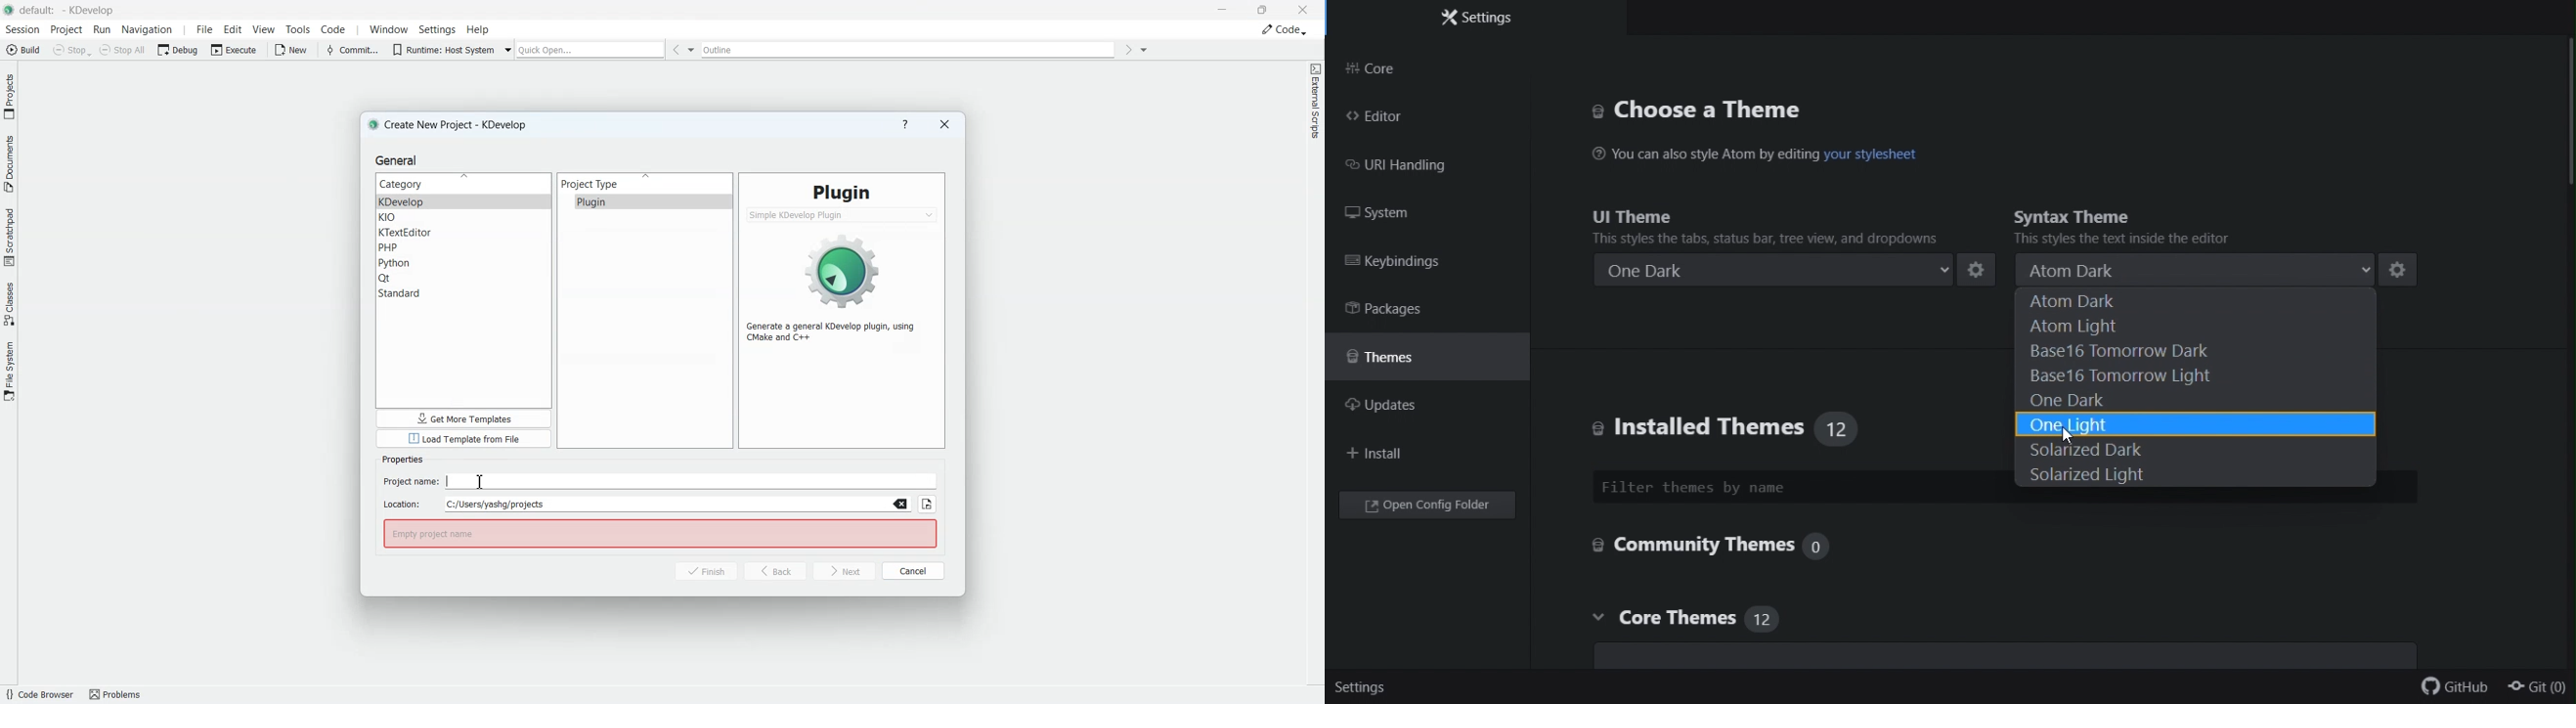 This screenshot has height=728, width=2576. Describe the element at coordinates (2194, 378) in the screenshot. I see `Base 16 tomorrow light` at that location.